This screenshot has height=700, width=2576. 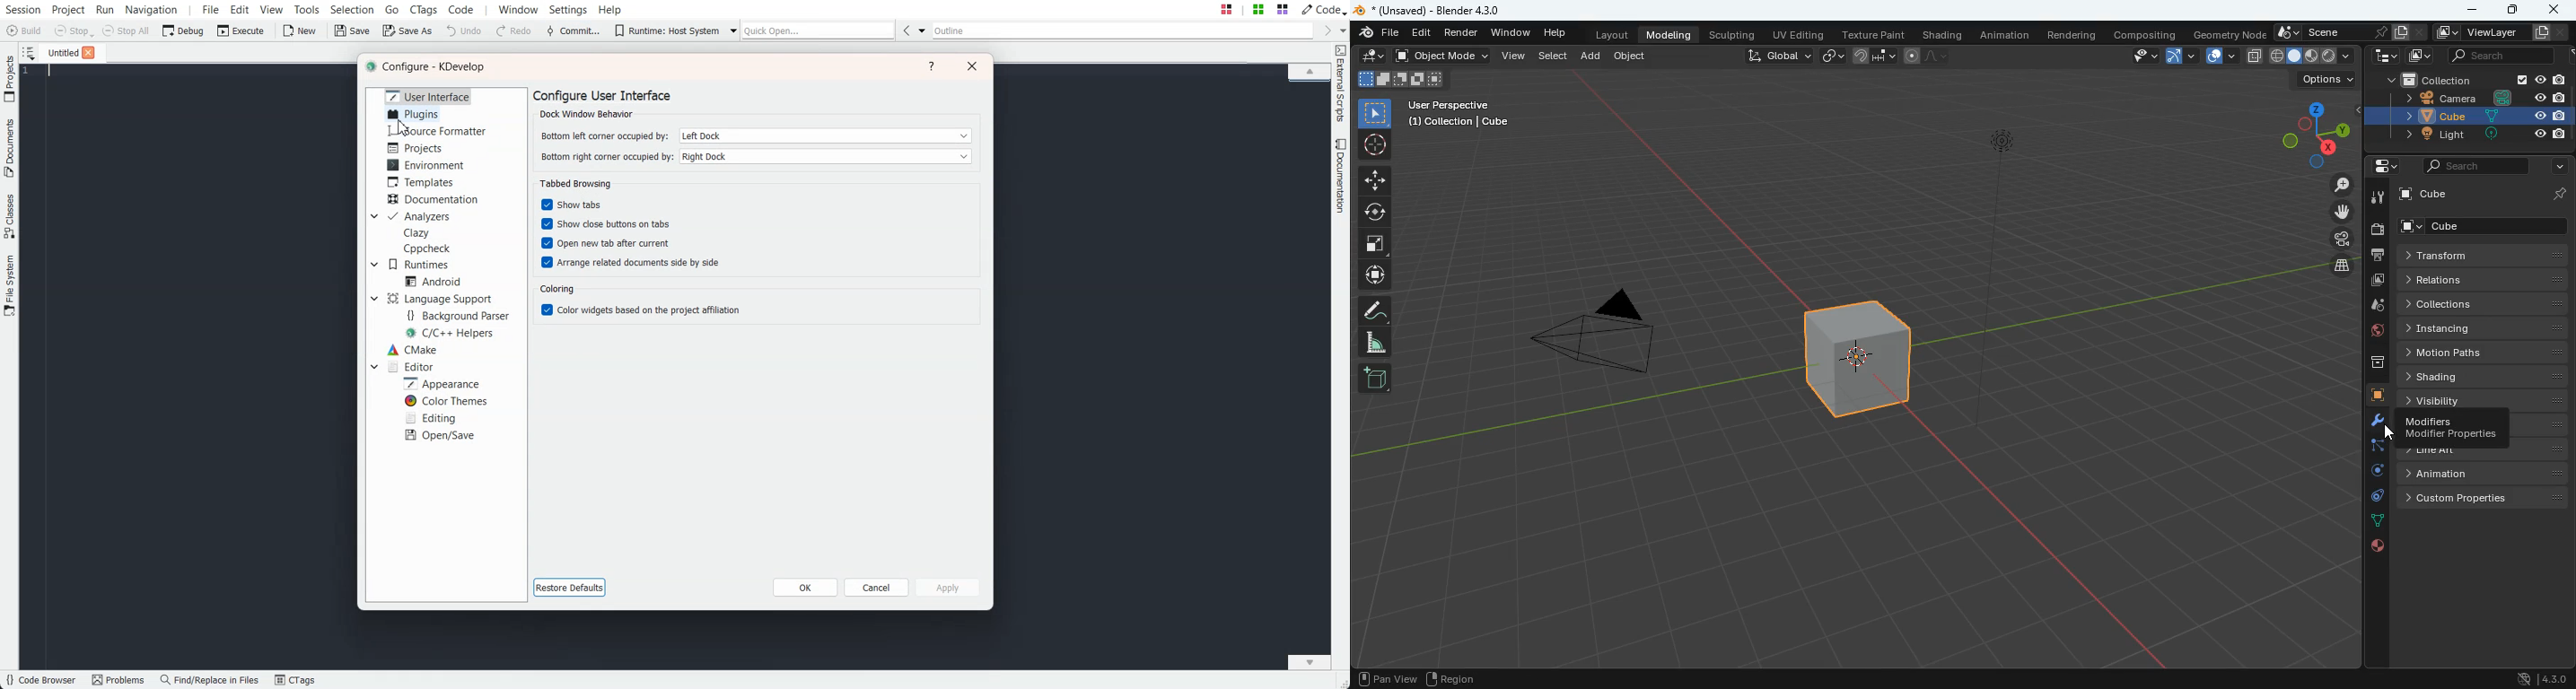 I want to click on layers, so click(x=2343, y=267).